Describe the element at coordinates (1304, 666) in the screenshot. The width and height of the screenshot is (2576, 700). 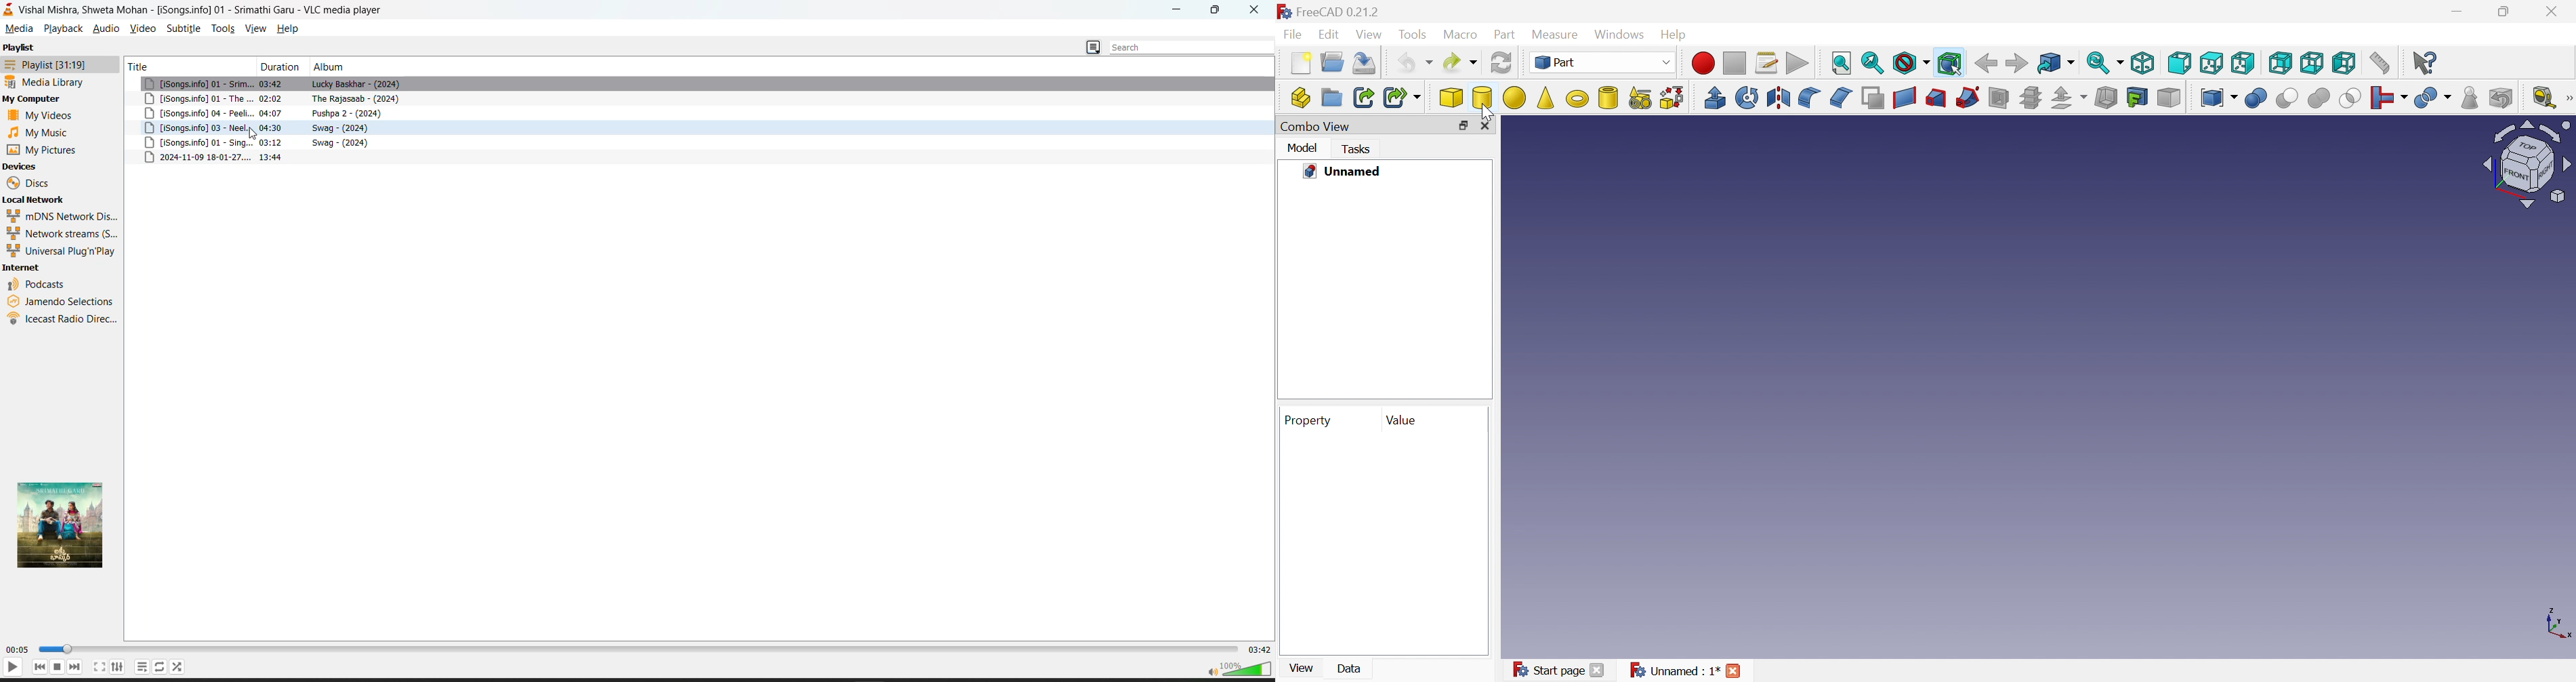
I see `View` at that location.